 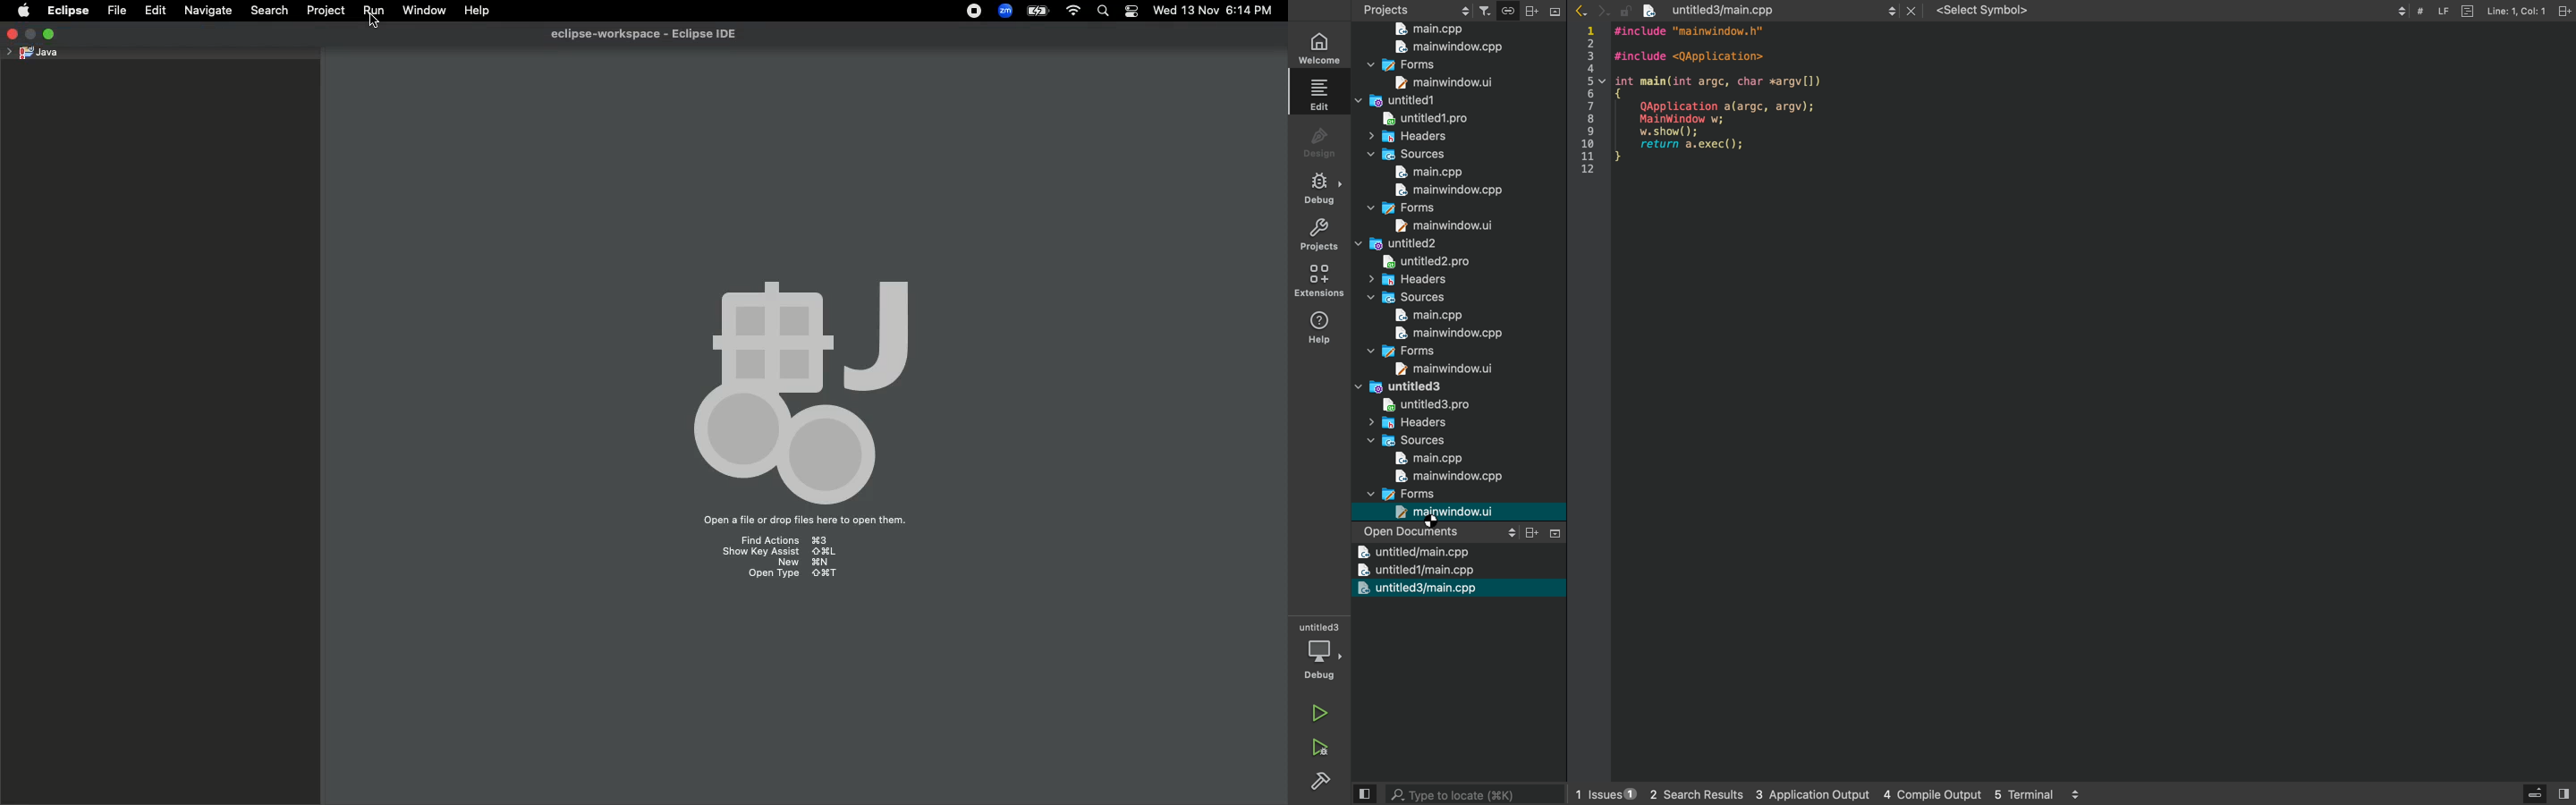 I want to click on help, so click(x=1320, y=326).